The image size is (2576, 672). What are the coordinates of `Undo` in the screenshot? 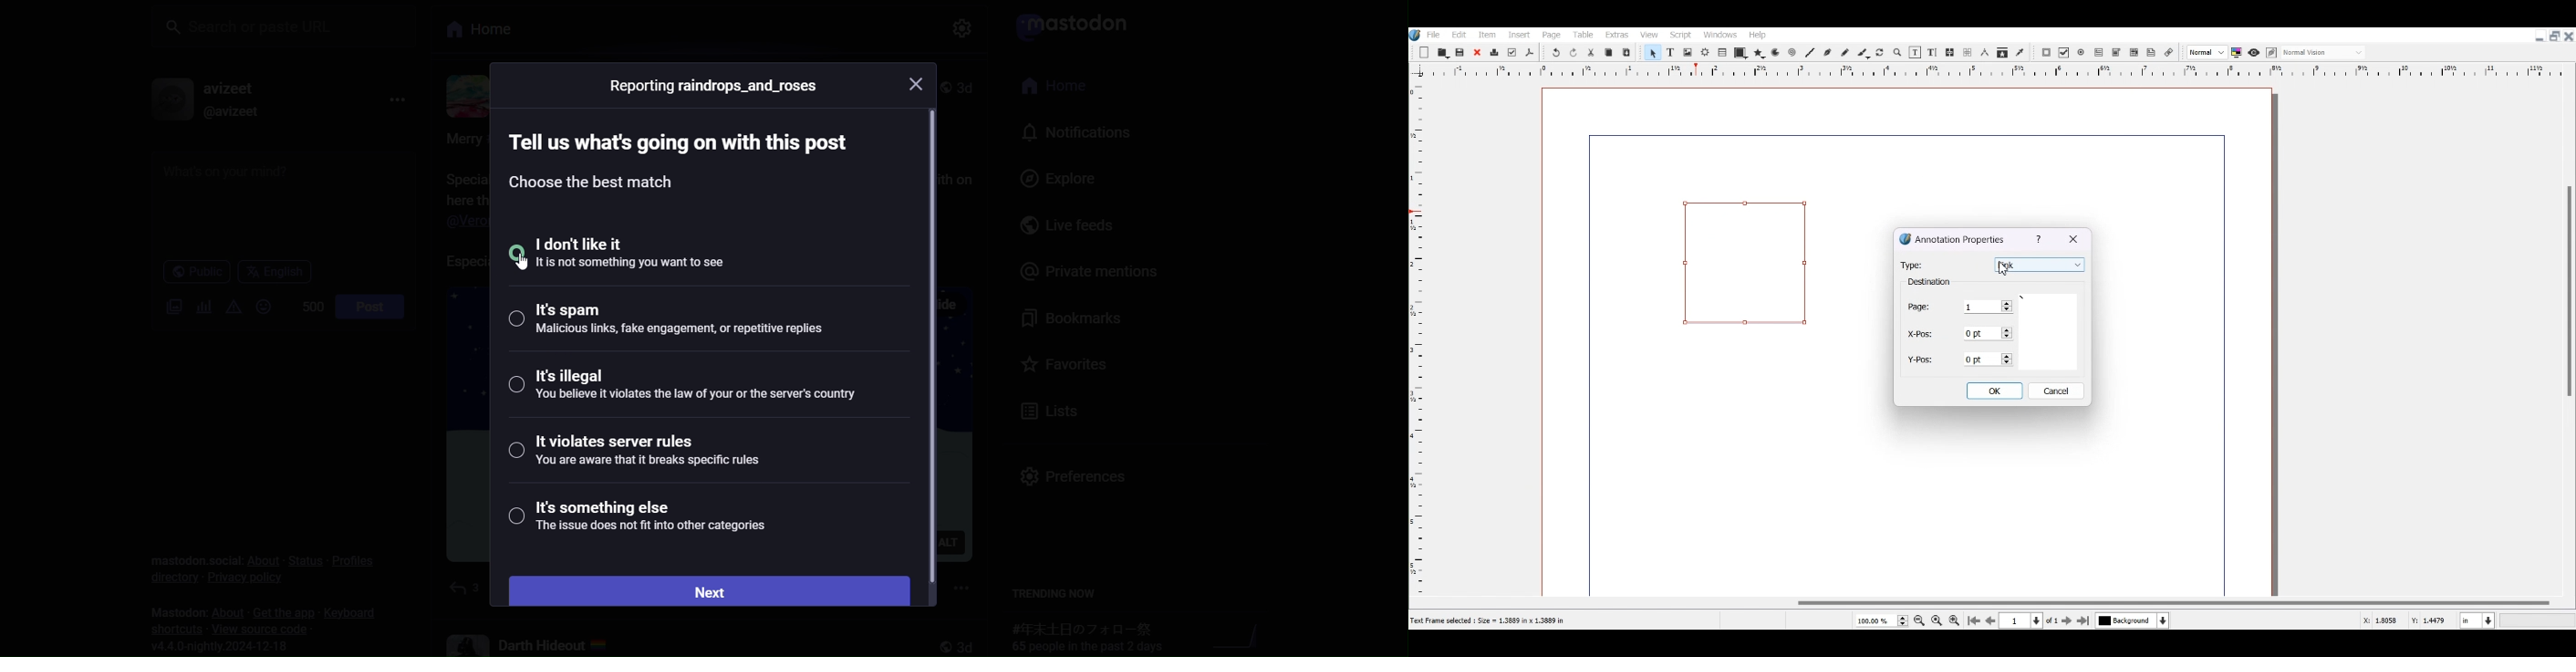 It's located at (1555, 53).